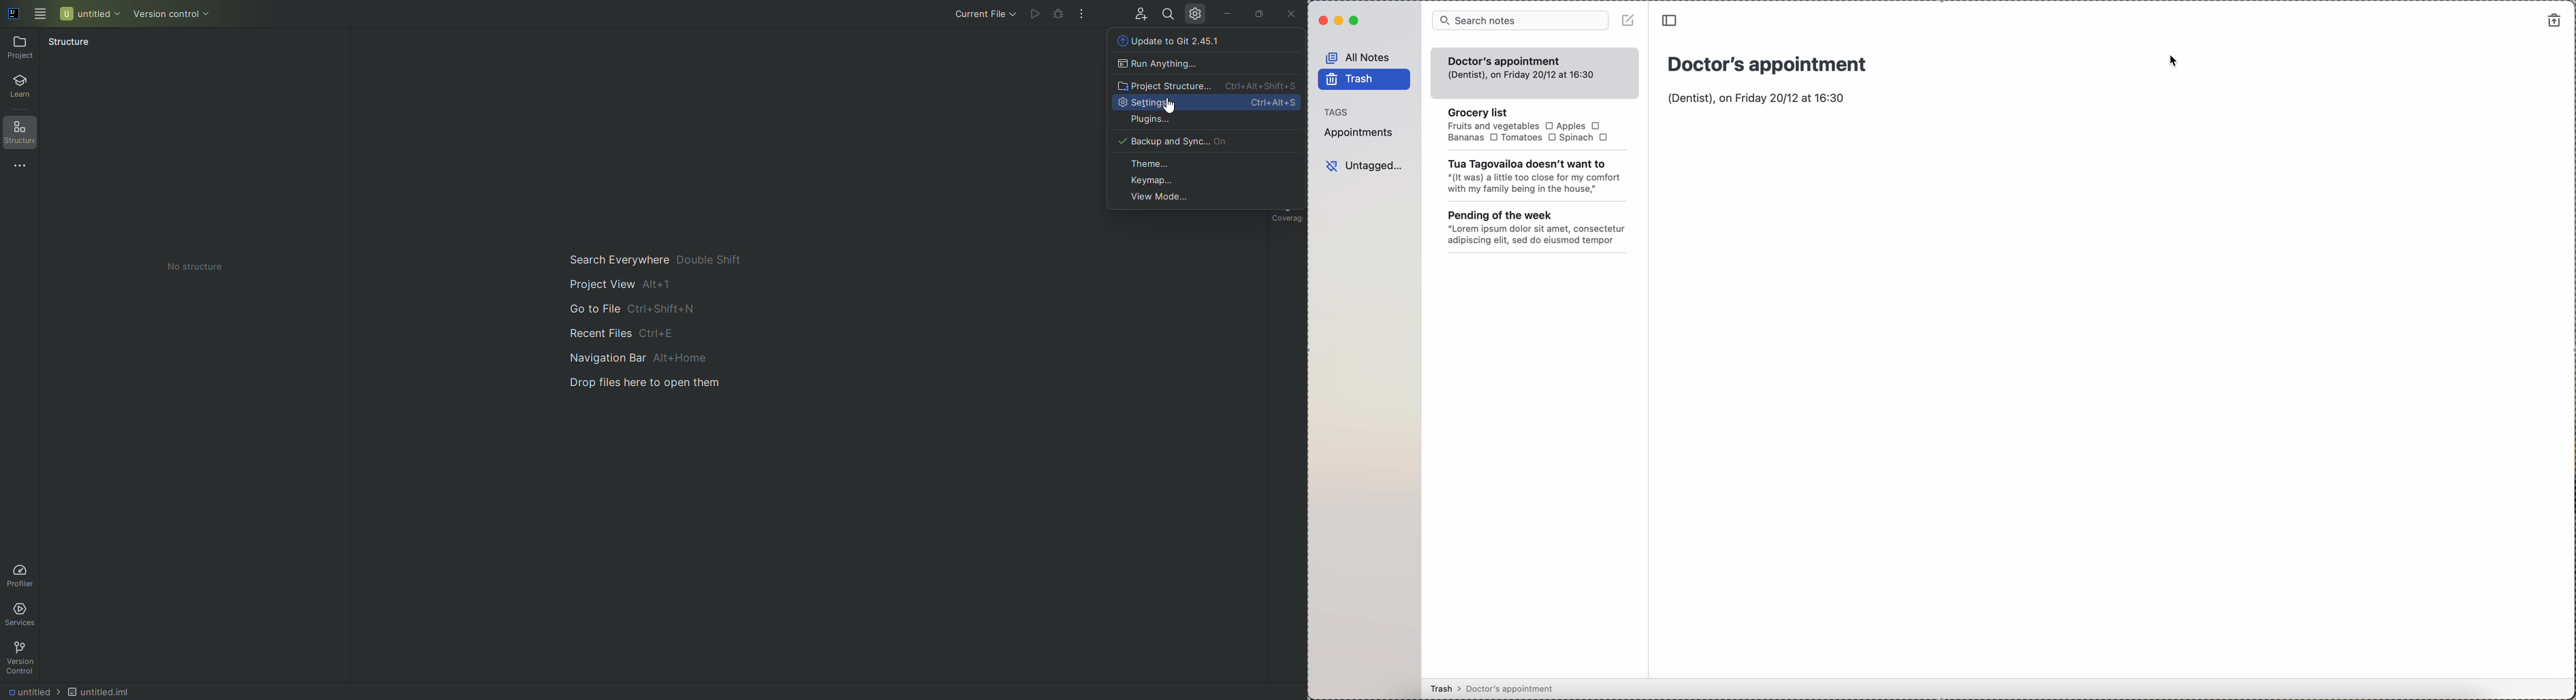 This screenshot has height=700, width=2576. What do you see at coordinates (69, 45) in the screenshot?
I see `Structure` at bounding box center [69, 45].